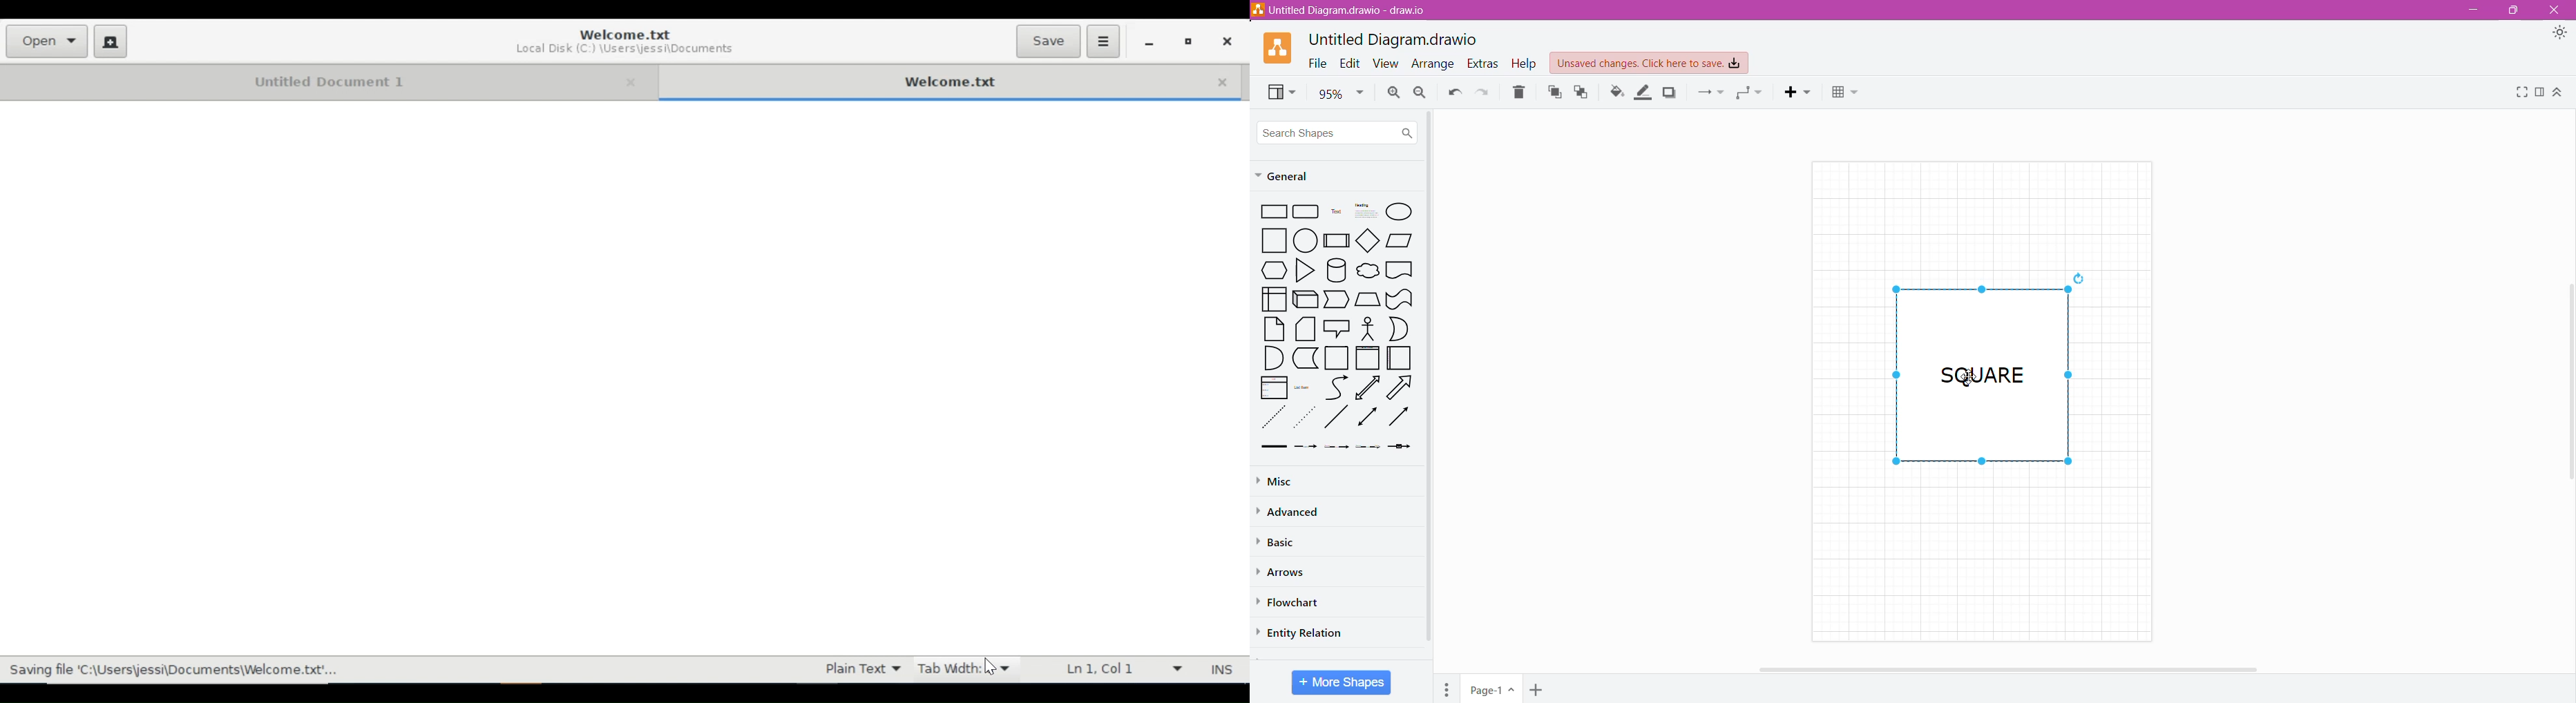  I want to click on Arrow with a Box , so click(1402, 449).